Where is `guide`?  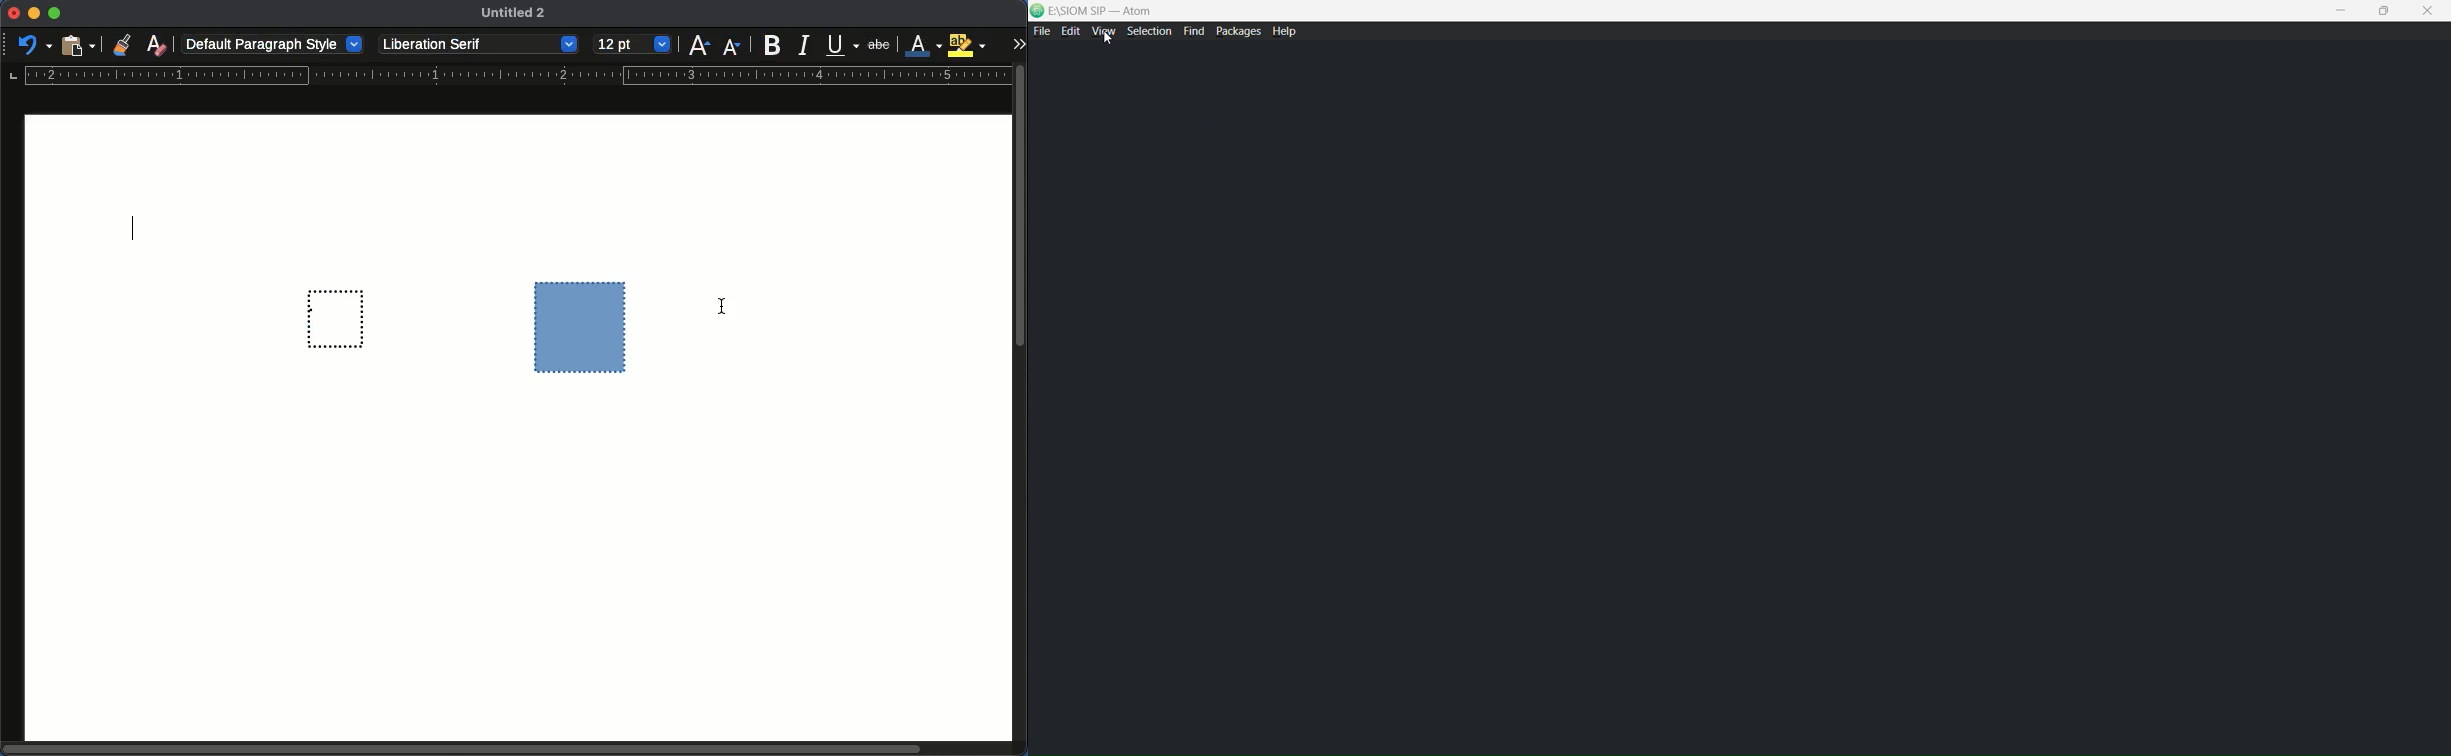
guide is located at coordinates (518, 75).